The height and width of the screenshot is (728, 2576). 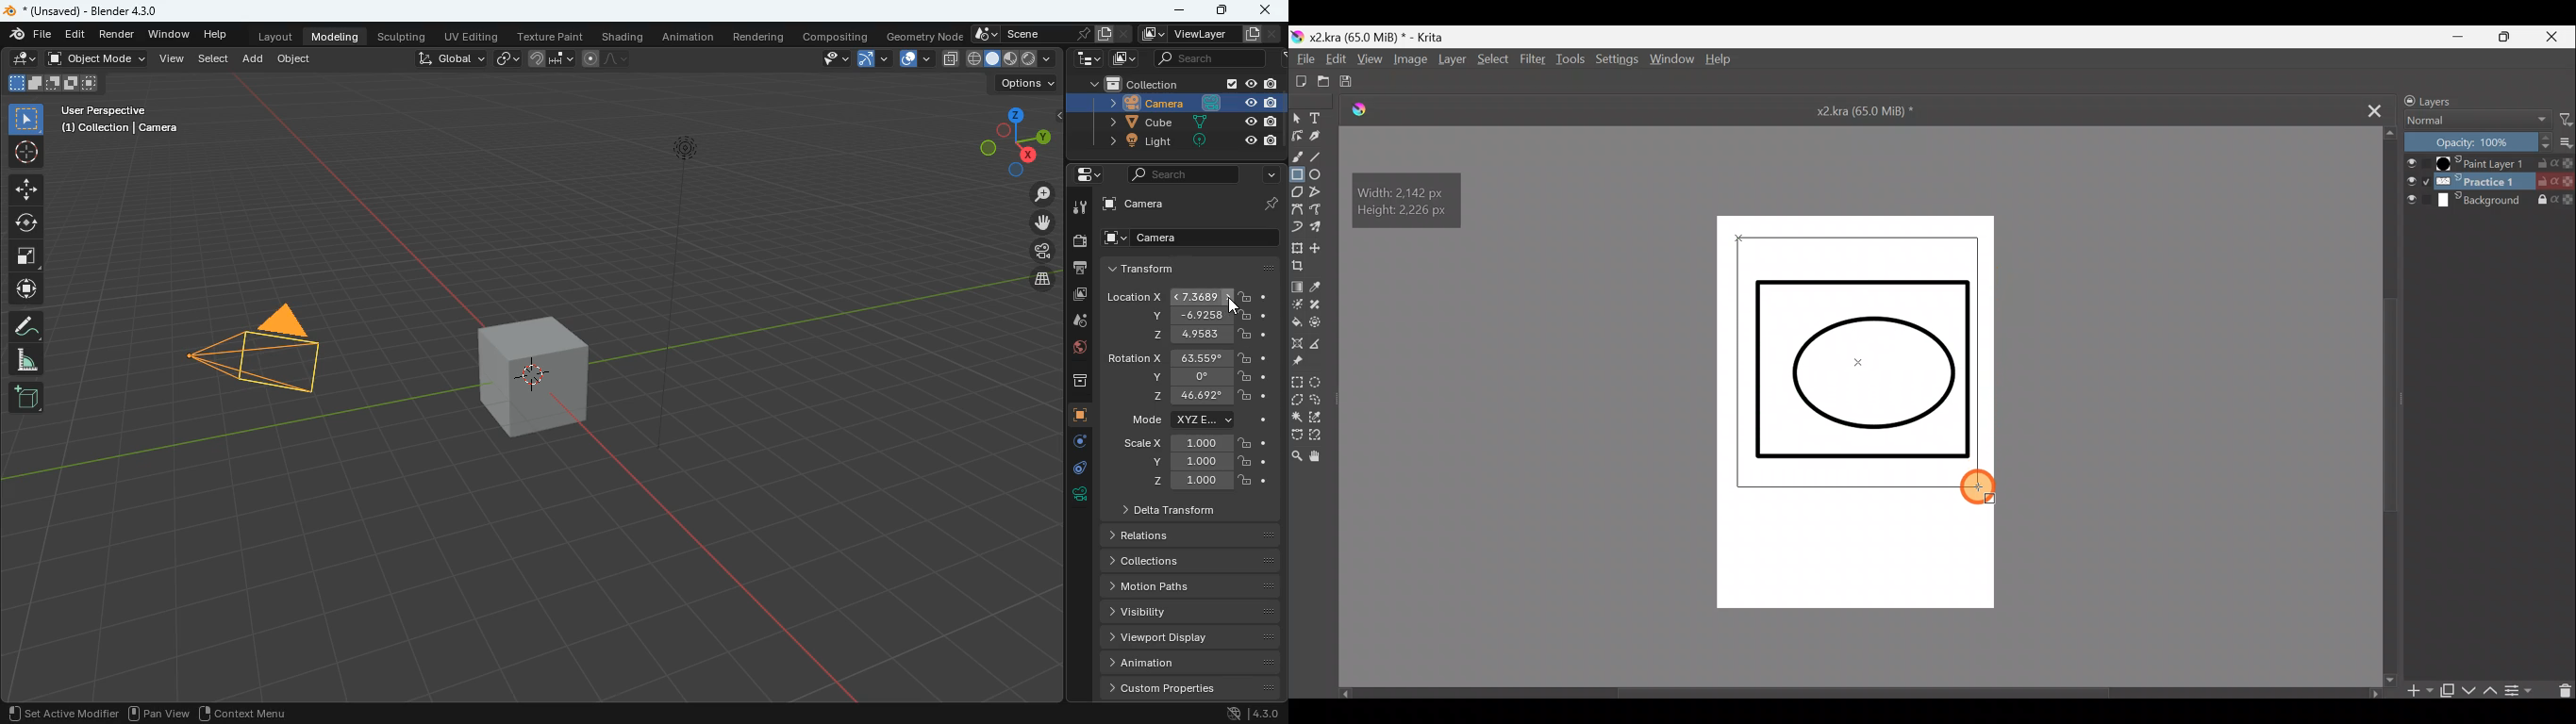 What do you see at coordinates (1032, 222) in the screenshot?
I see `move` at bounding box center [1032, 222].